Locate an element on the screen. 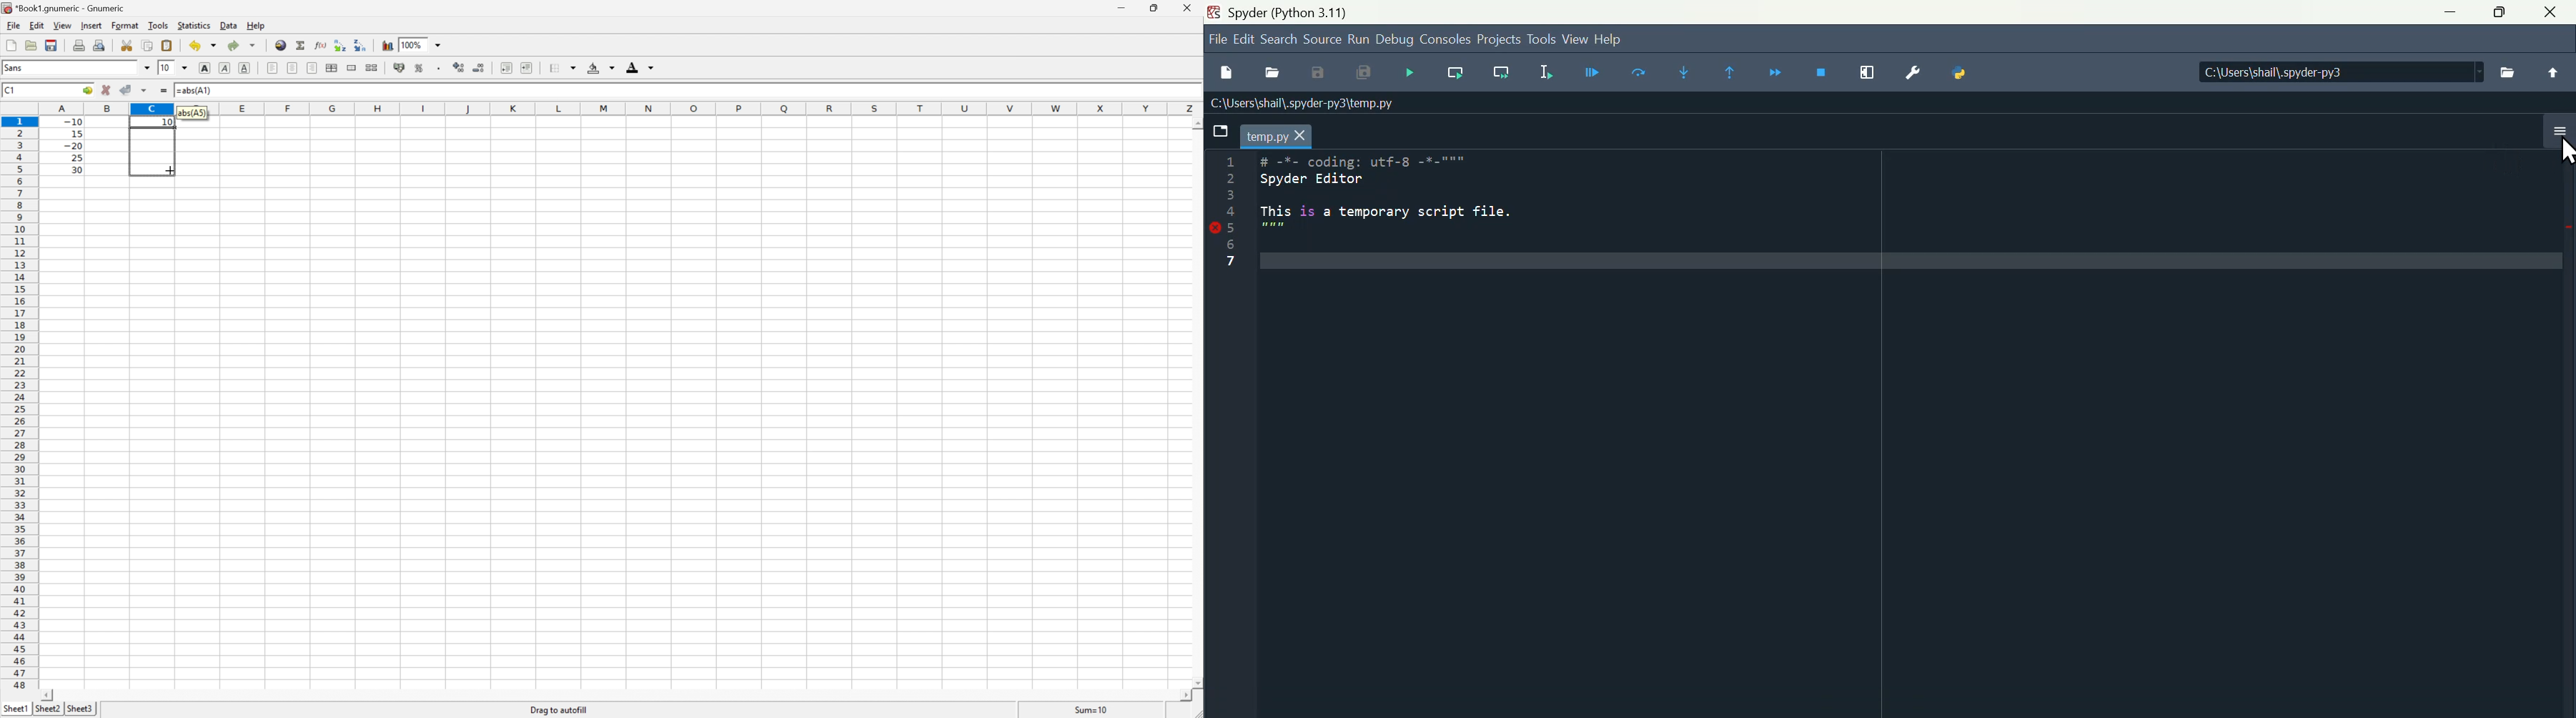 This screenshot has height=728, width=2576. Edit is located at coordinates (38, 24).